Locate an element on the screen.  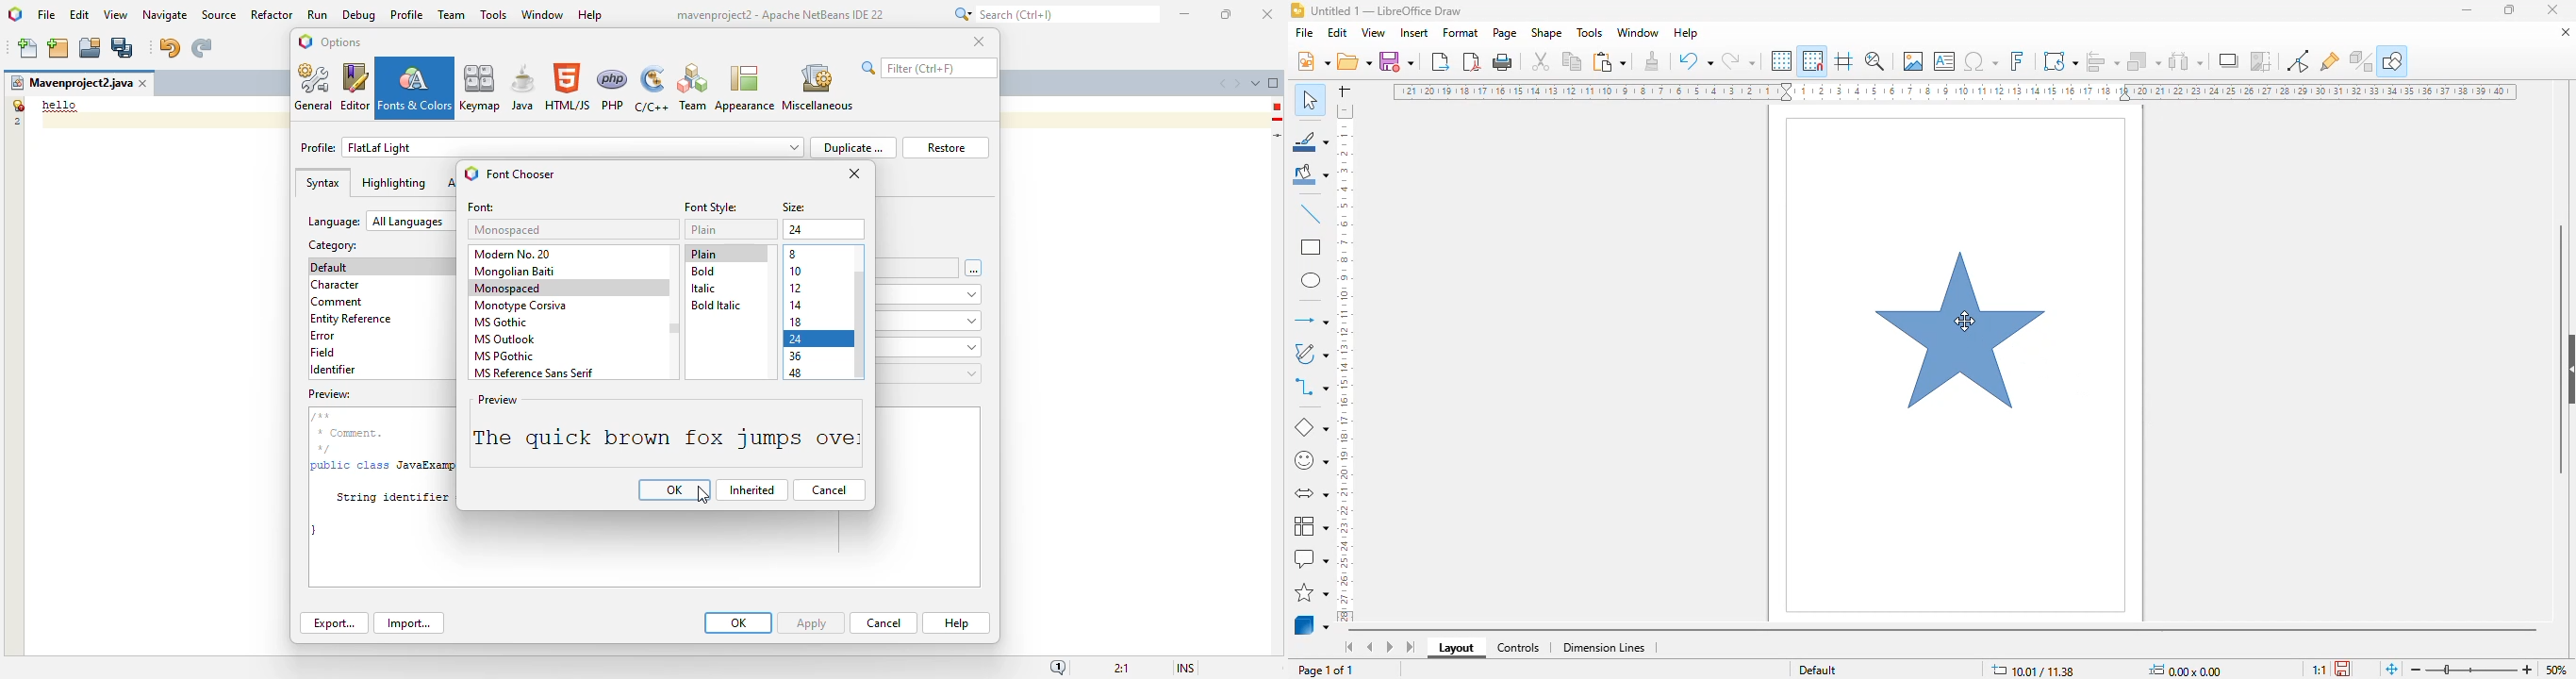
X&Y Coordinates is located at coordinates (2036, 670).